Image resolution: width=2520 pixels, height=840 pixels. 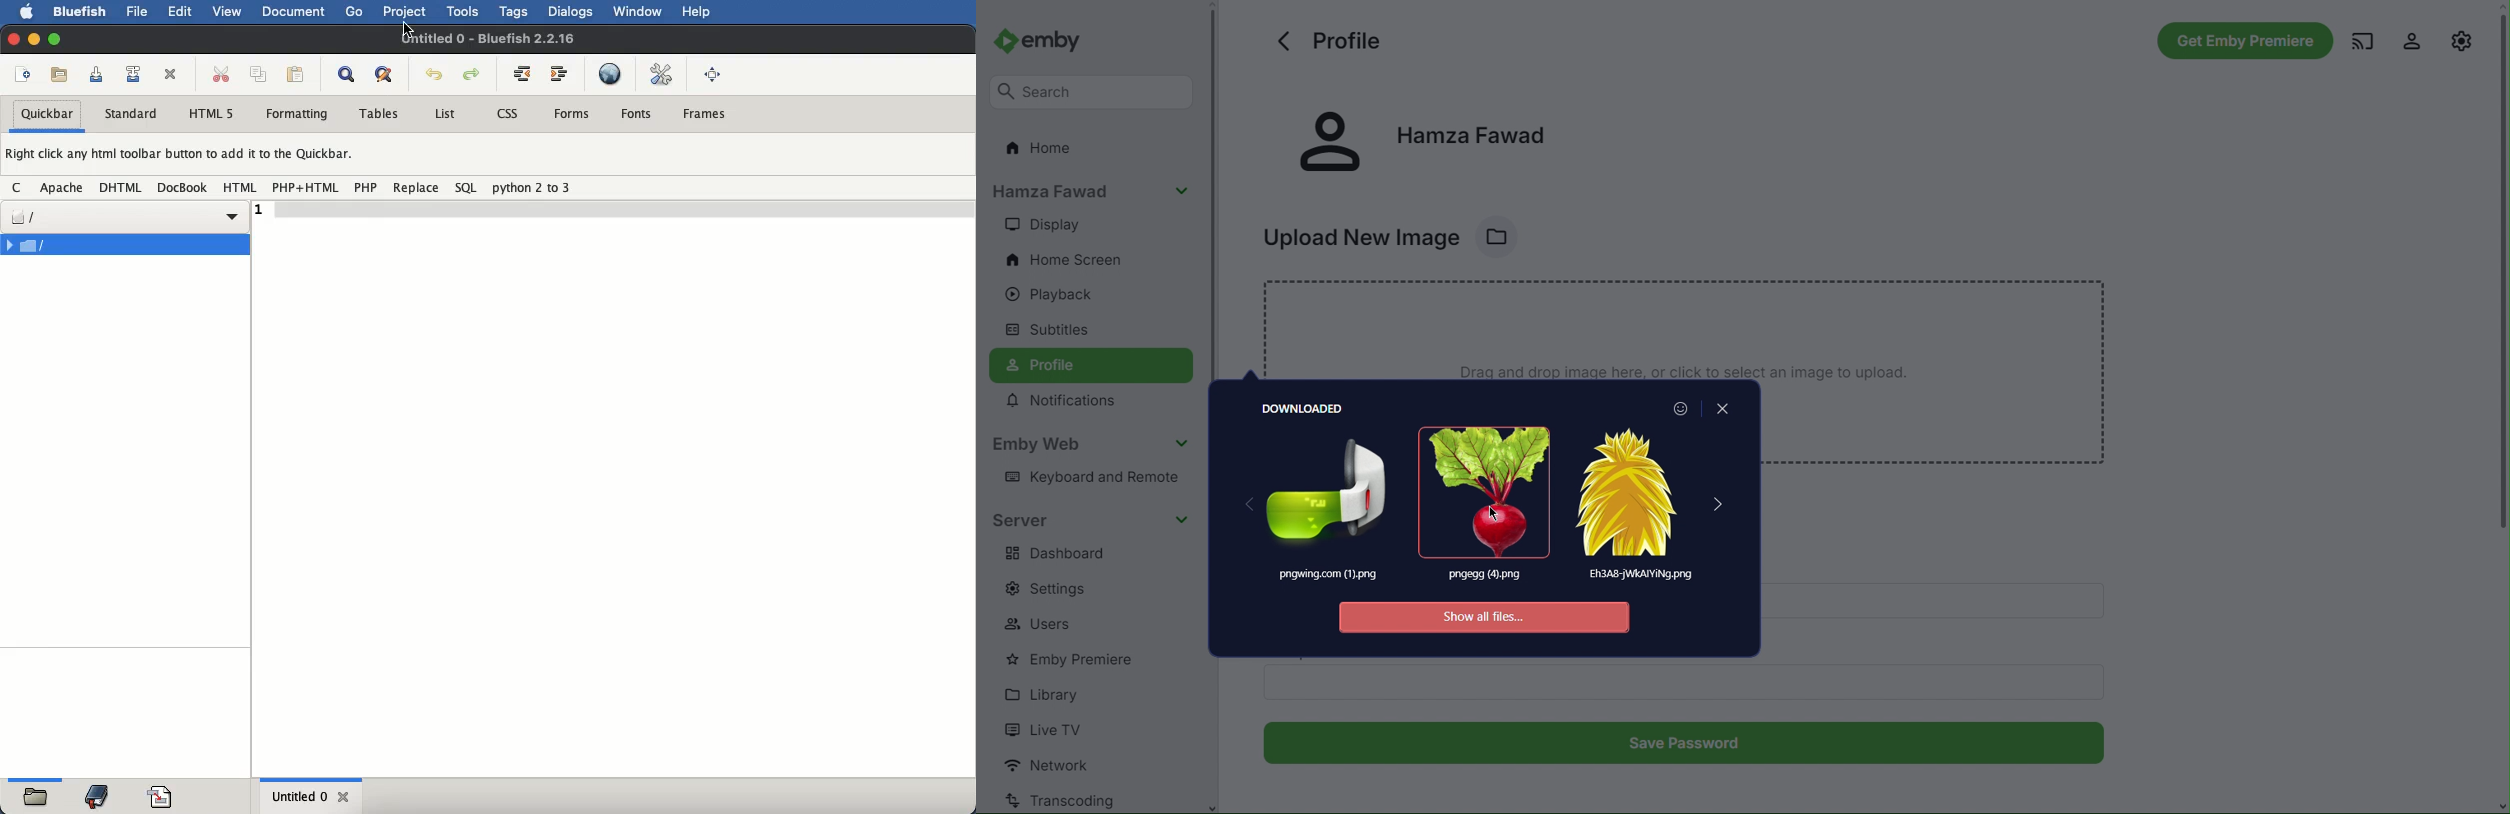 What do you see at coordinates (1093, 444) in the screenshot?
I see `Emby Web` at bounding box center [1093, 444].